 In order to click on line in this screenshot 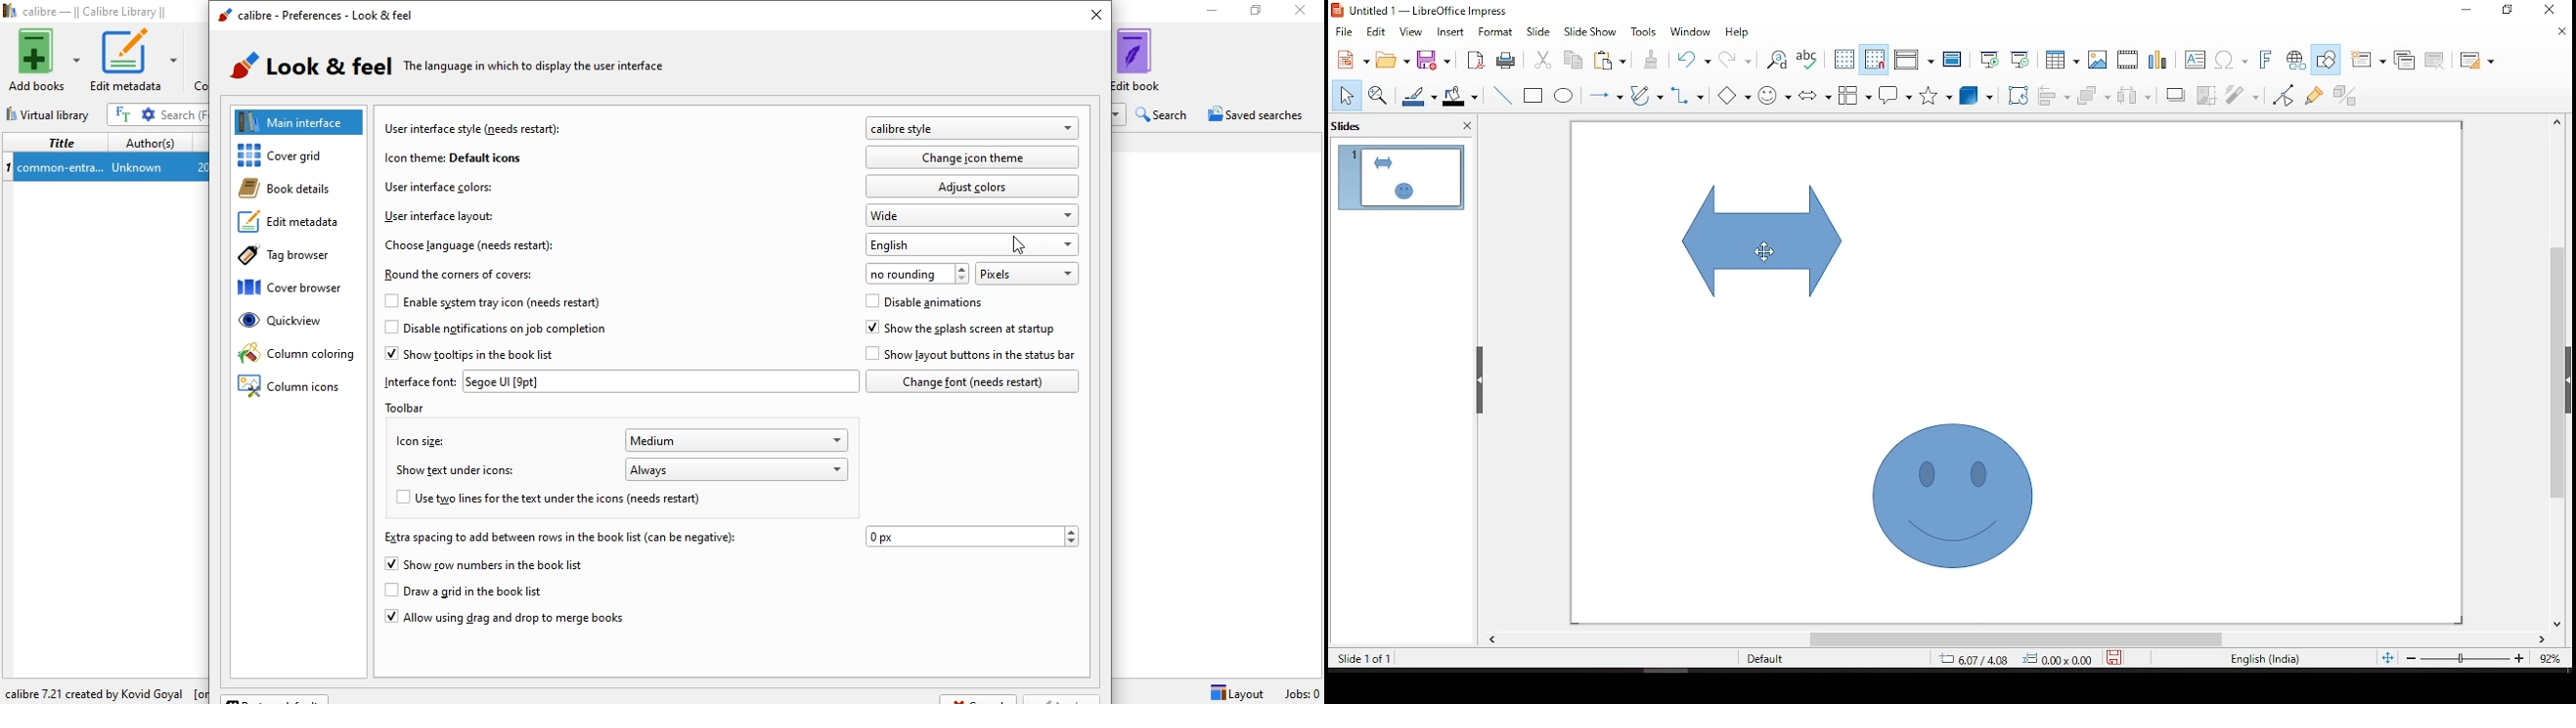, I will do `click(1502, 96)`.